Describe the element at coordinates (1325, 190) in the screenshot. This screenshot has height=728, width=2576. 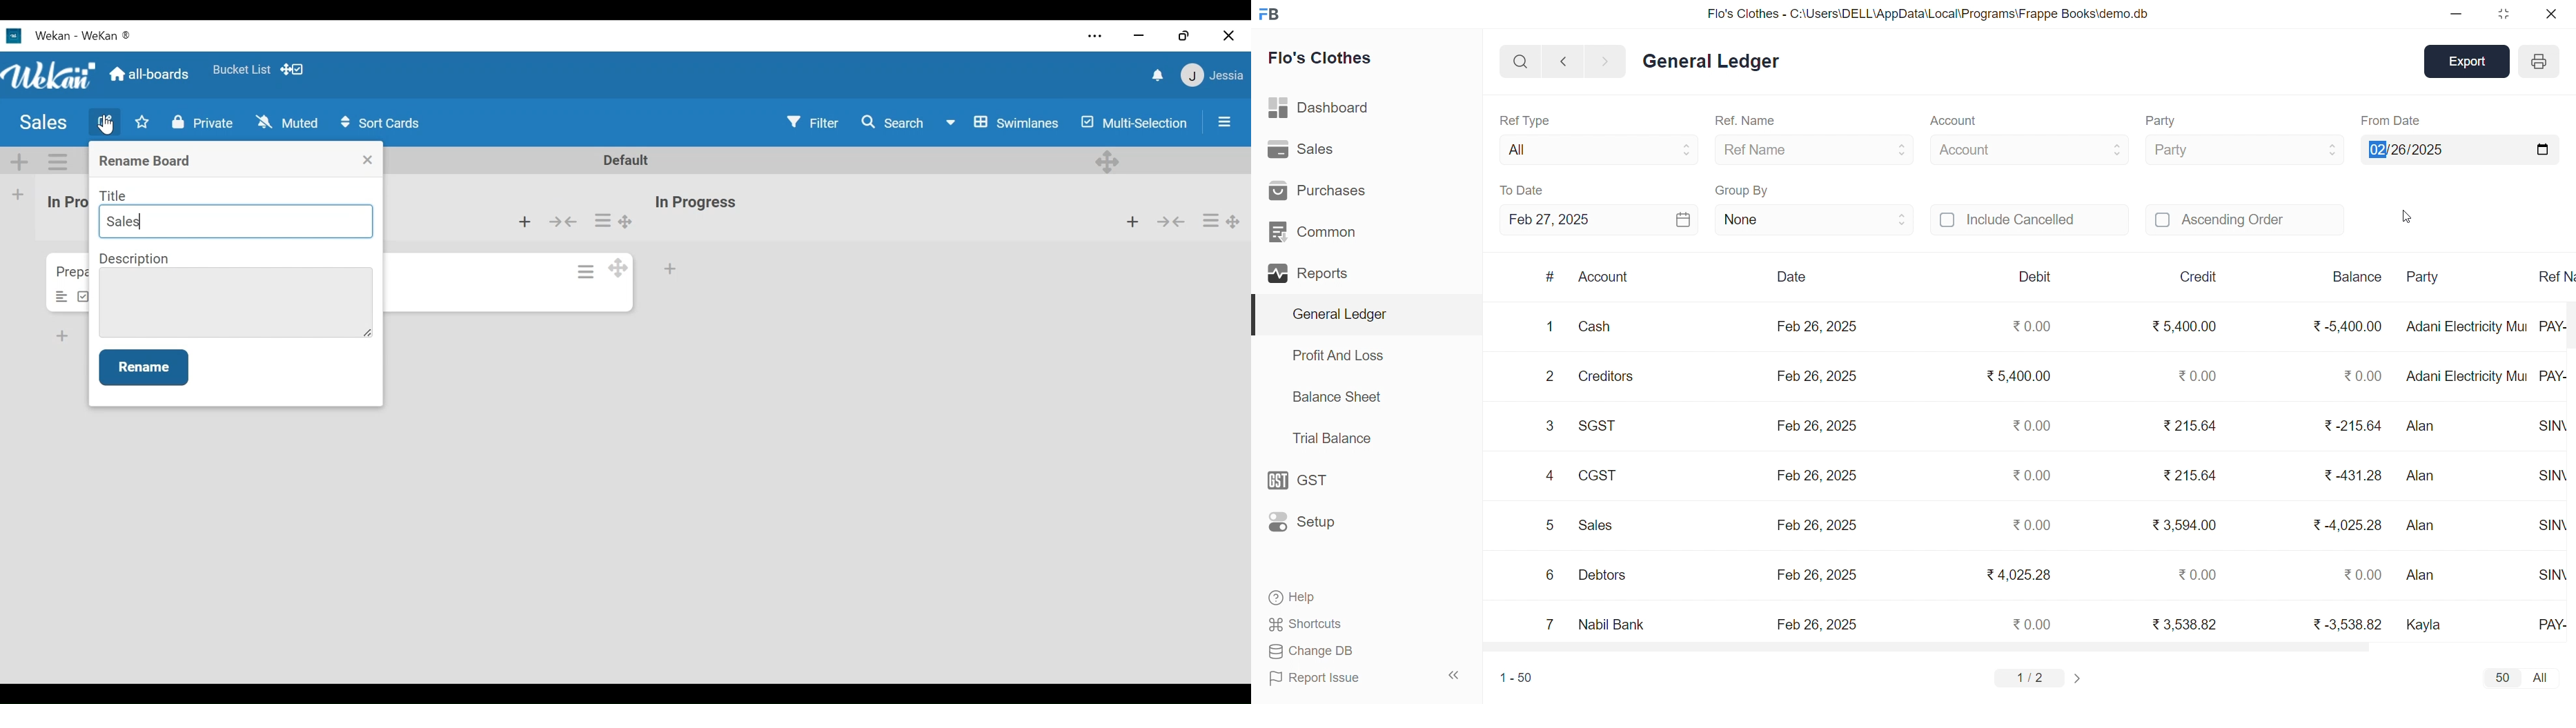
I see `Purchases` at that location.